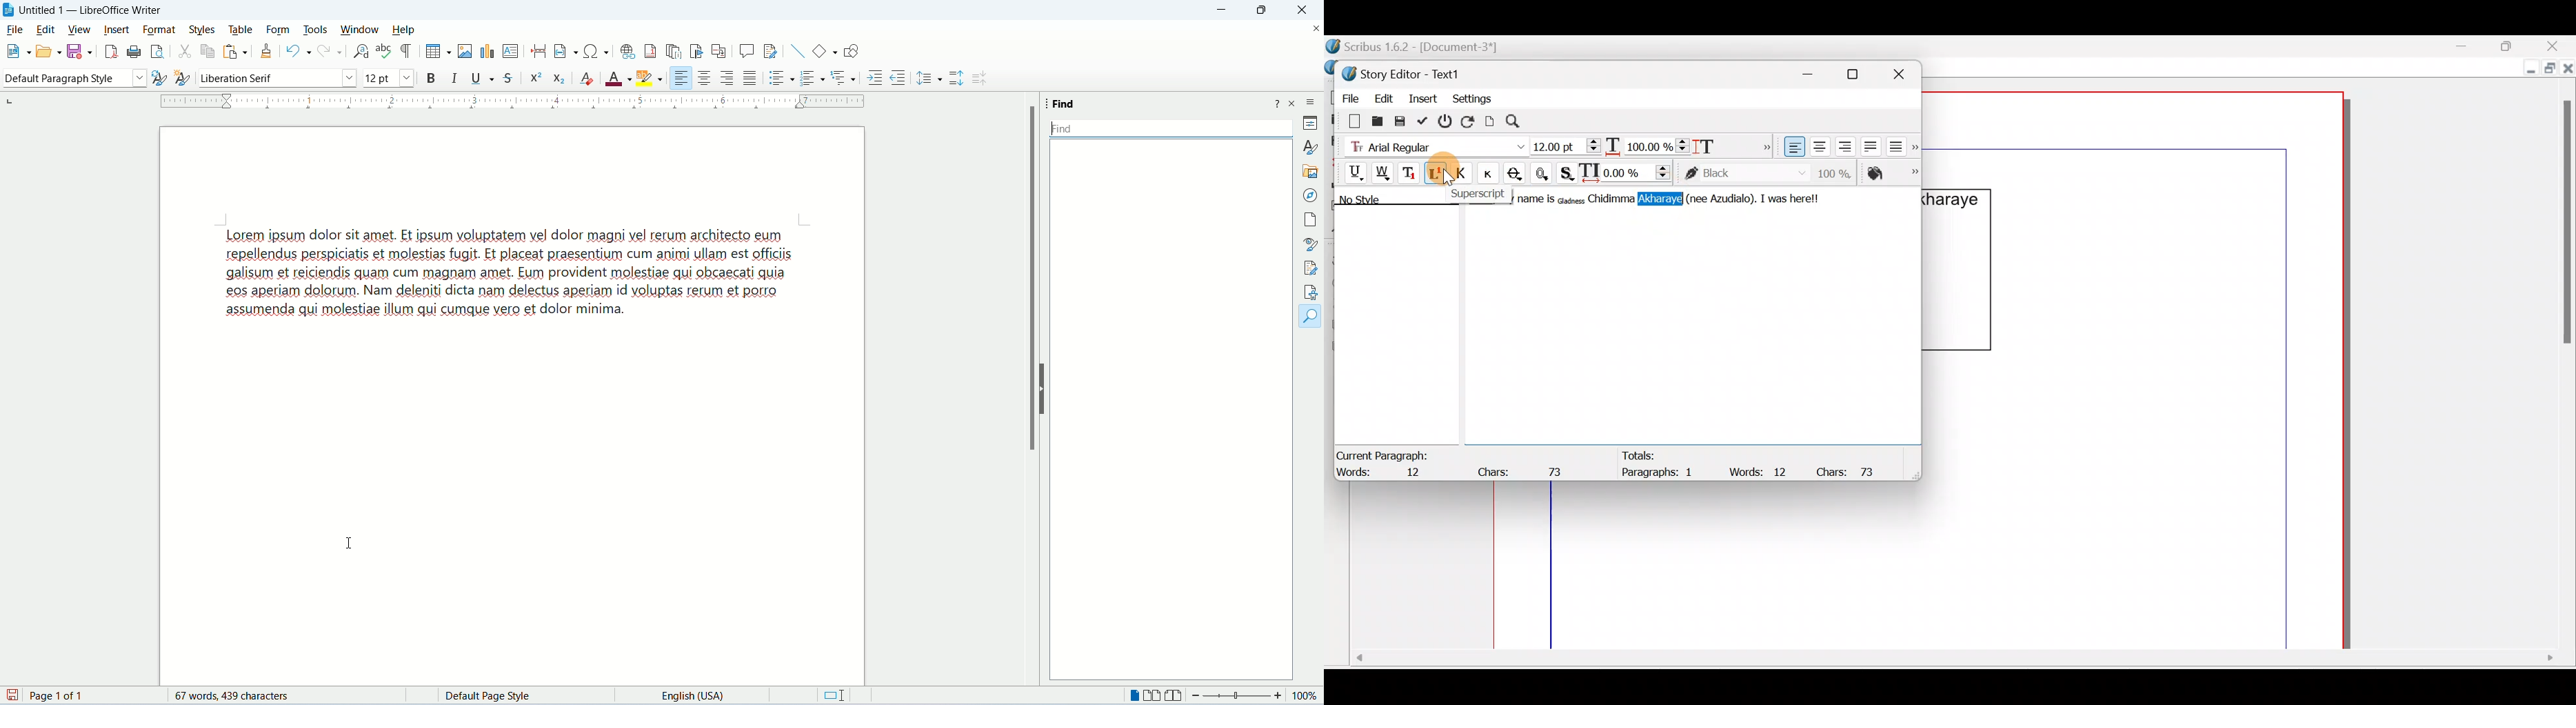  What do you see at coordinates (1310, 124) in the screenshot?
I see `properties` at bounding box center [1310, 124].